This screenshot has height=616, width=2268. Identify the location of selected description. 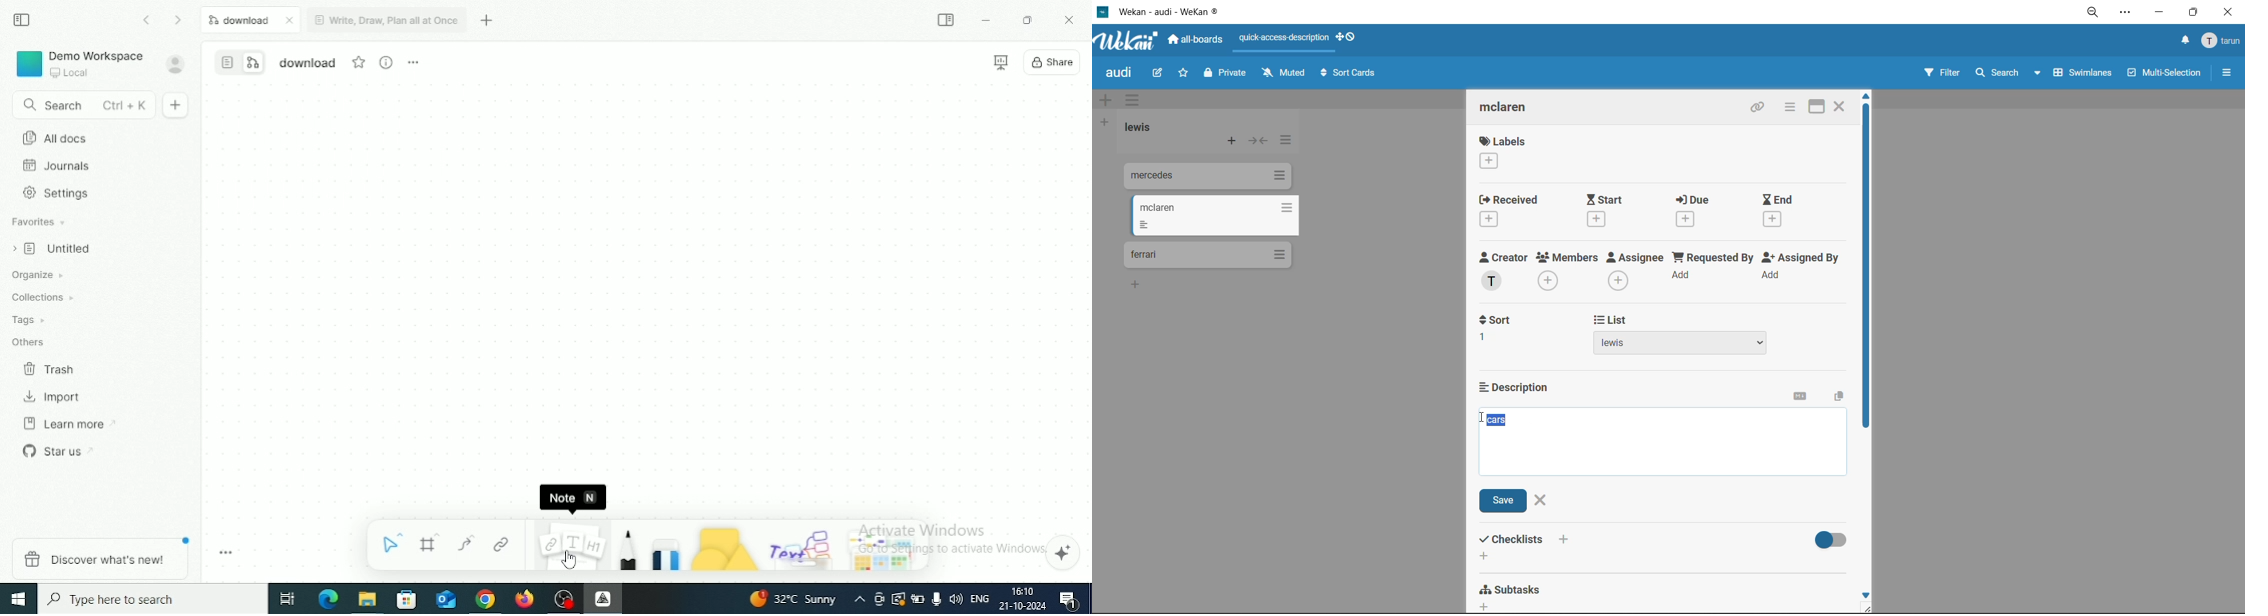
(1499, 420).